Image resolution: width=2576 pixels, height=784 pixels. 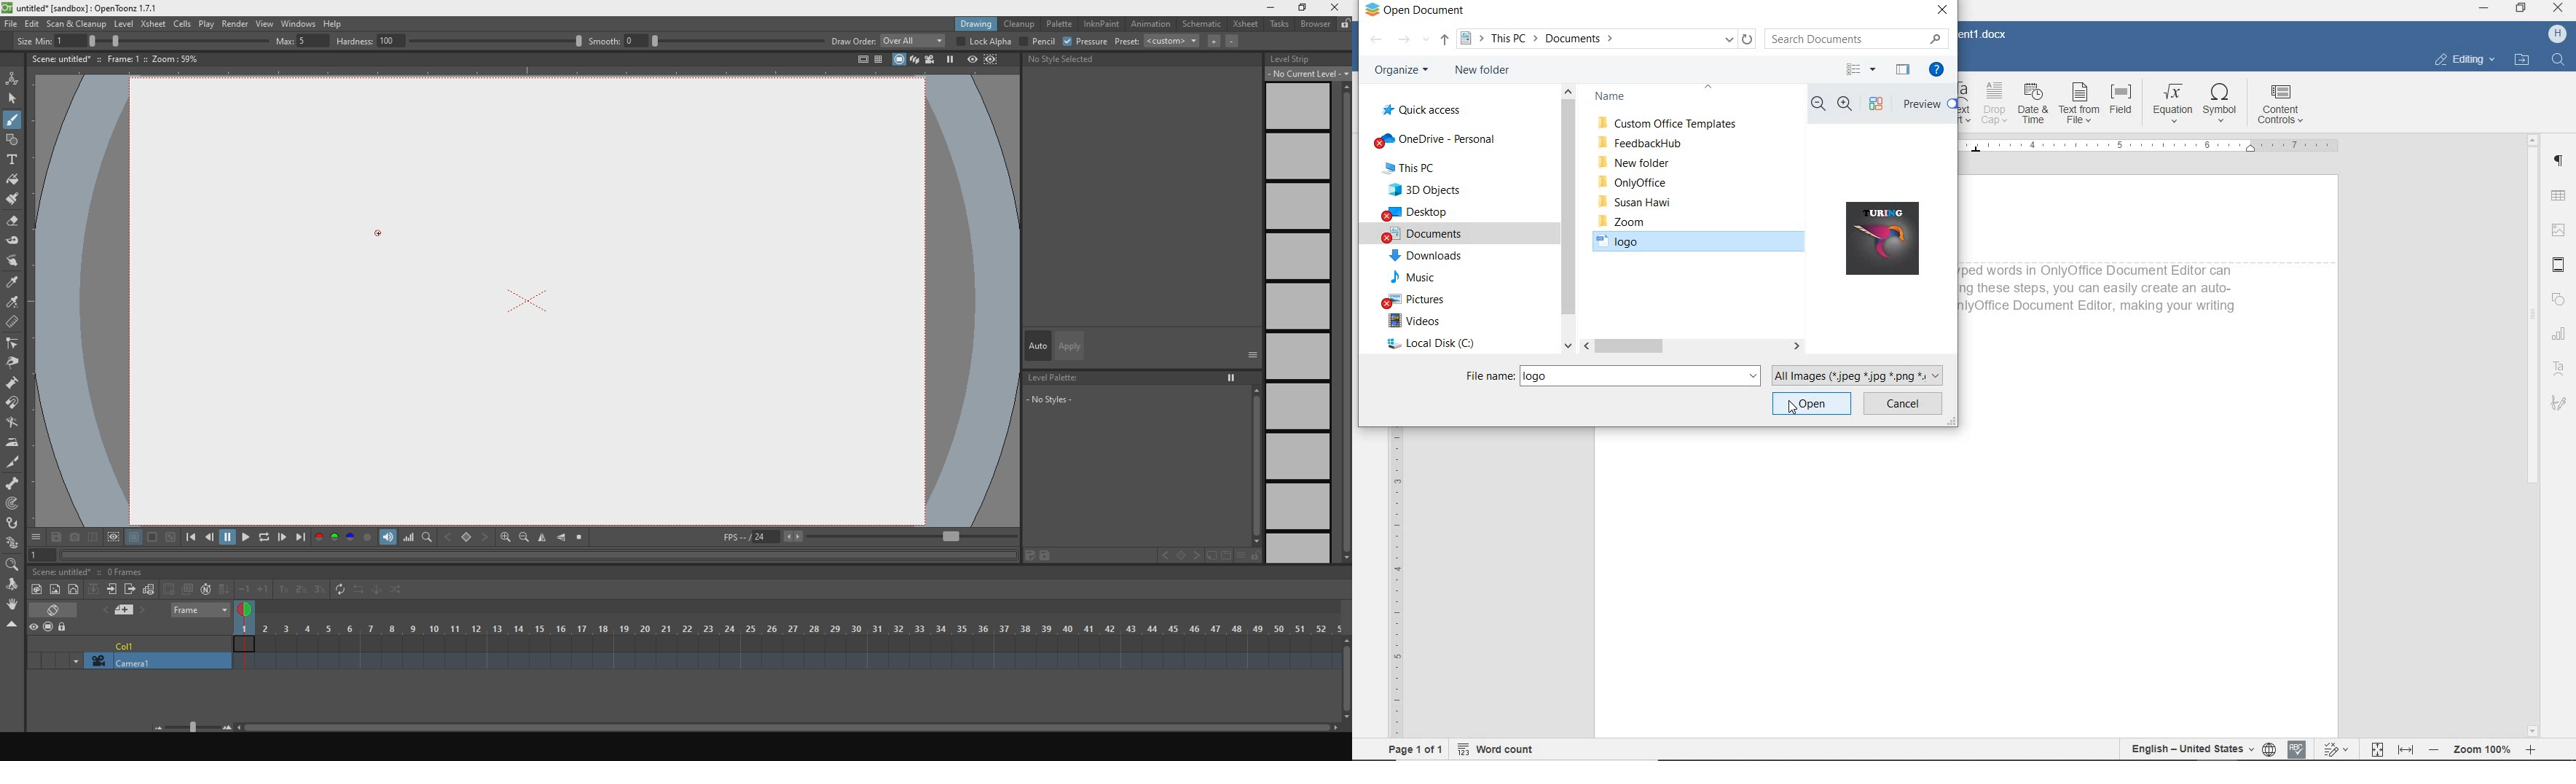 I want to click on ZOOM IN, so click(x=1847, y=104).